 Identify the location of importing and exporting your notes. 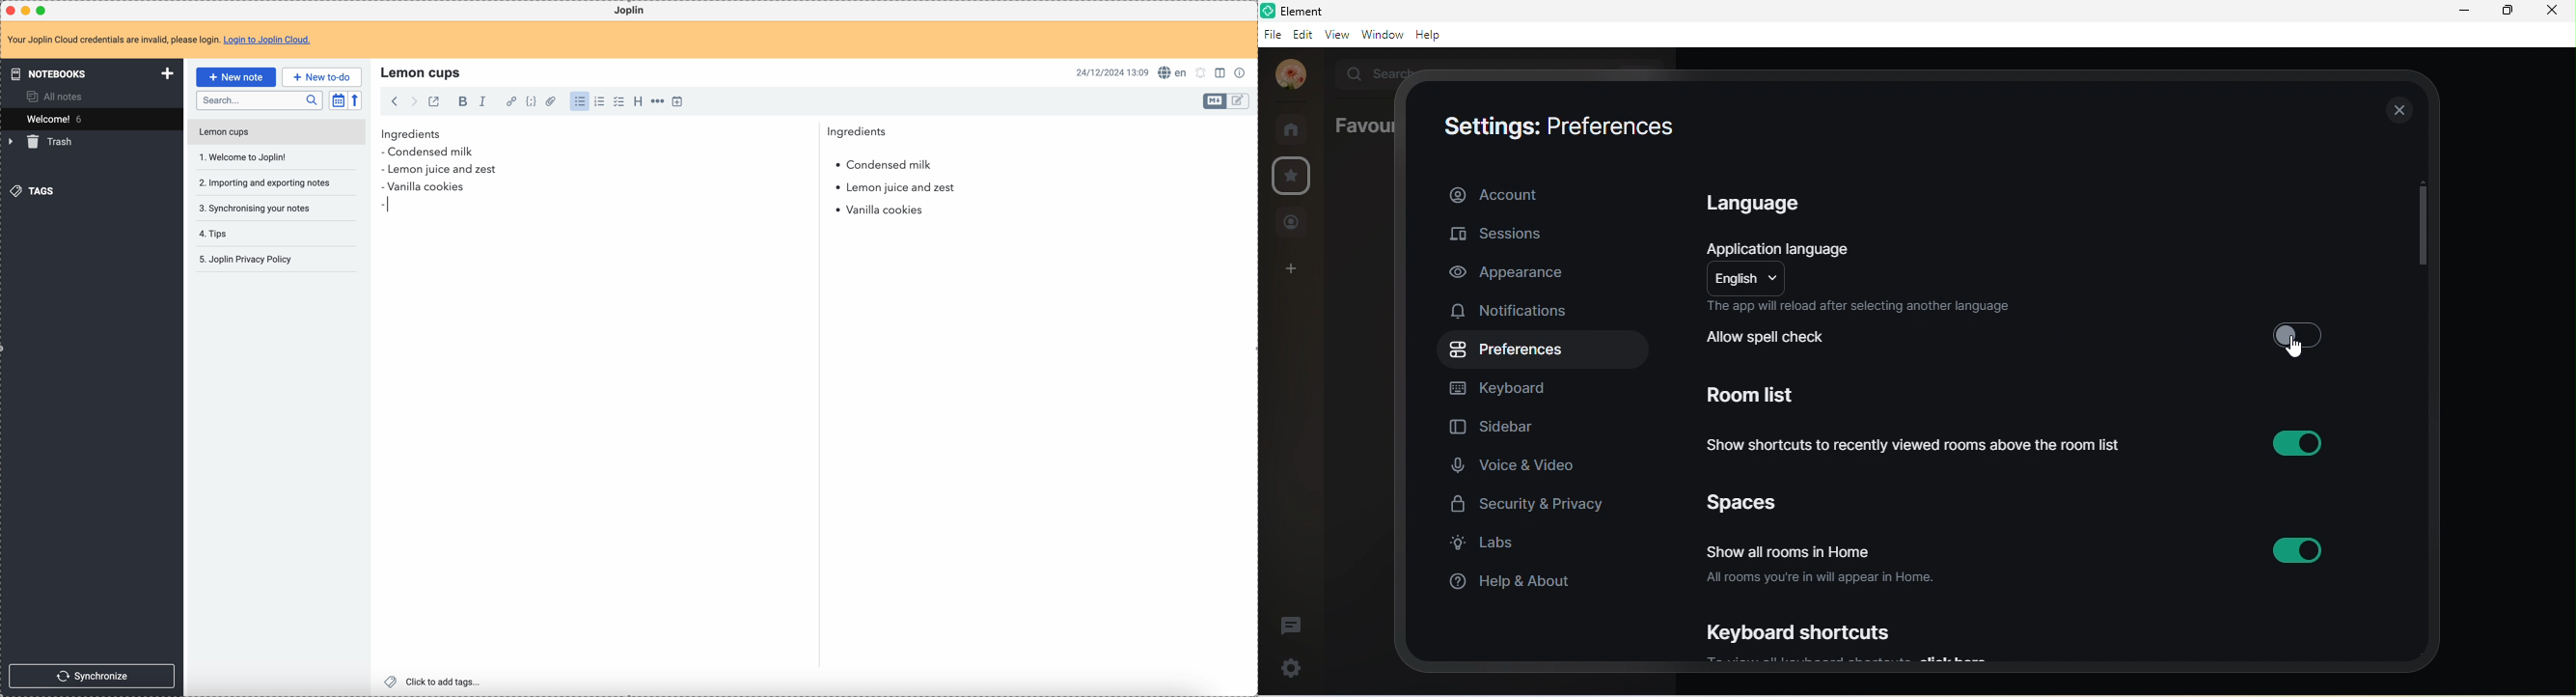
(266, 183).